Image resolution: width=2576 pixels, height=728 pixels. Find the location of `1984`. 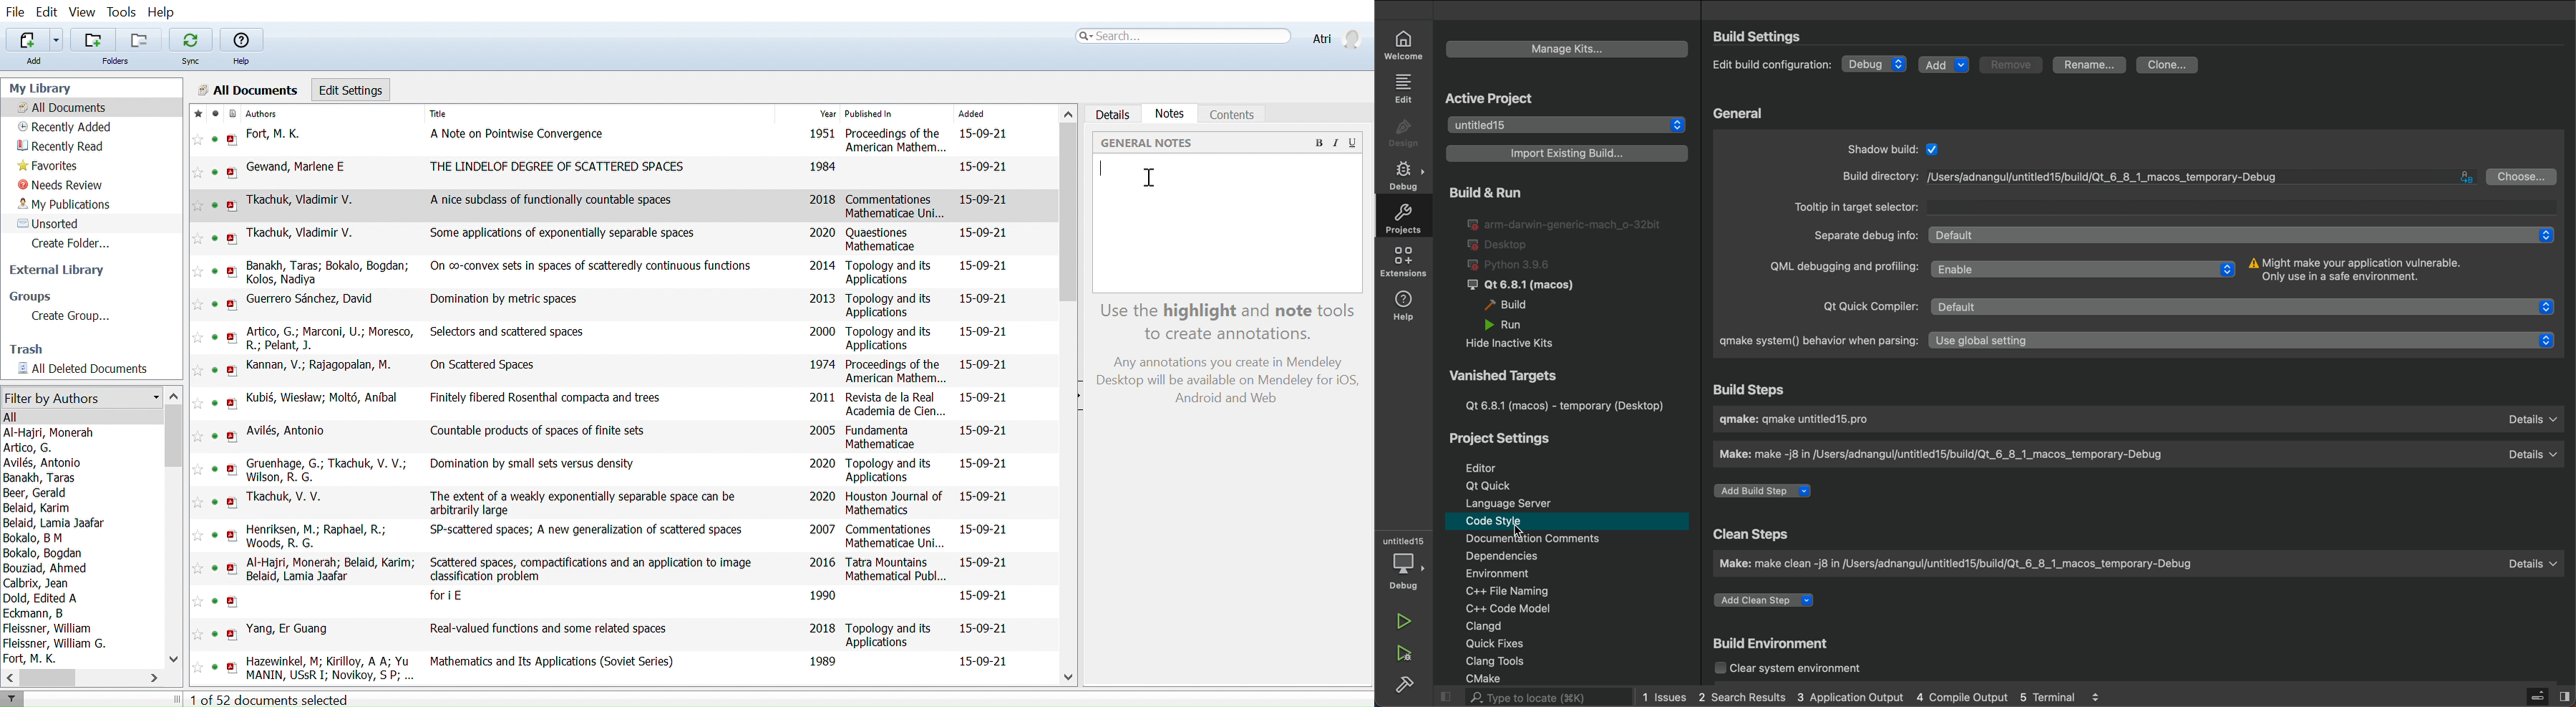

1984 is located at coordinates (823, 166).